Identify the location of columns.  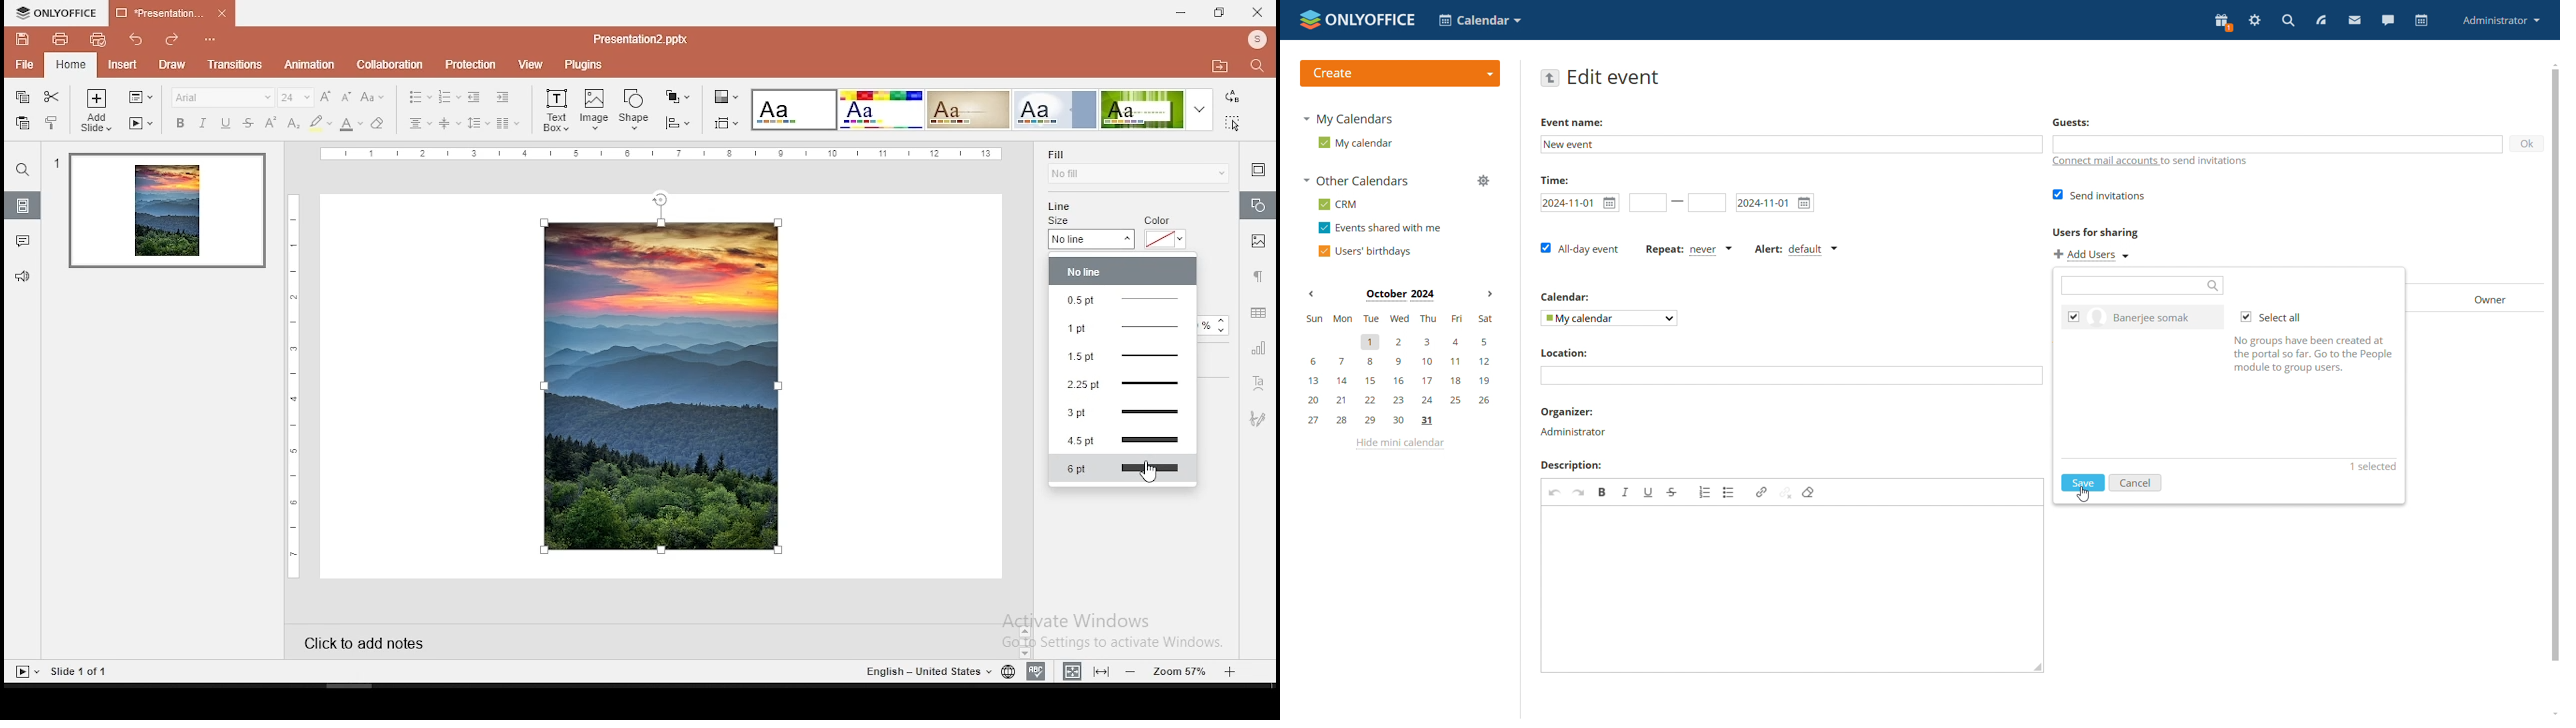
(508, 123).